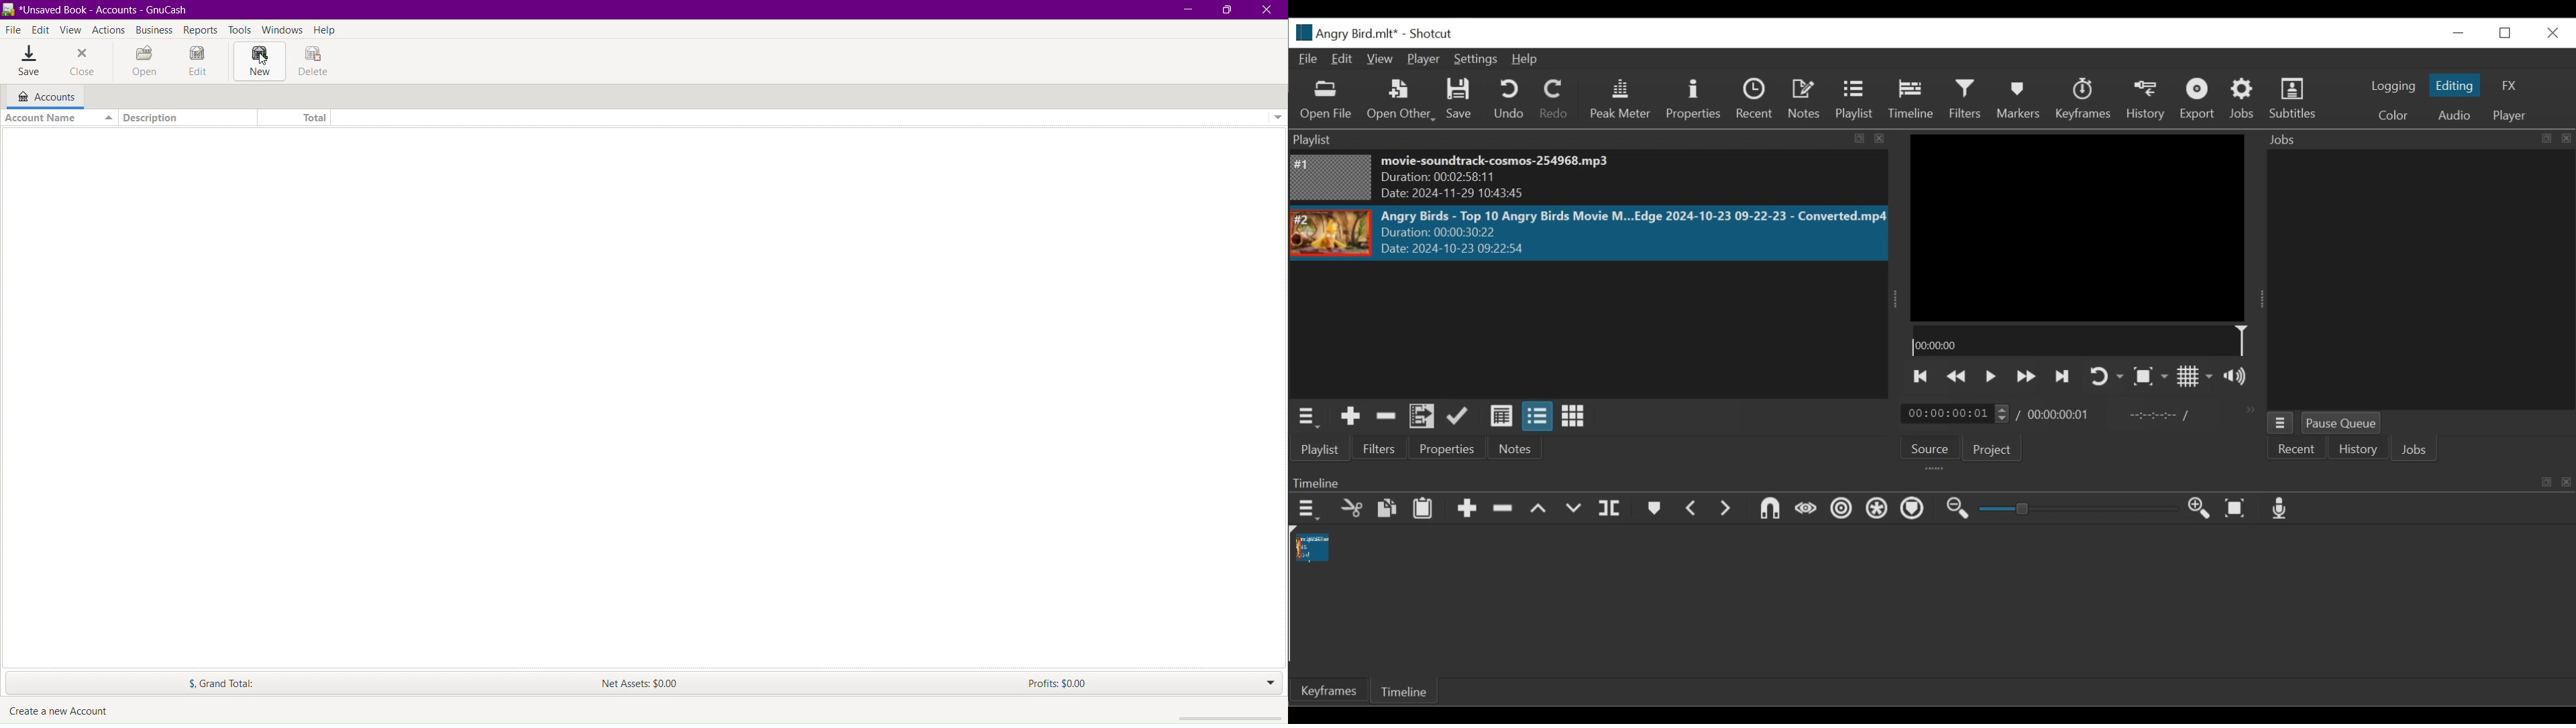 The image size is (2576, 728). Describe the element at coordinates (2507, 32) in the screenshot. I see `Restore` at that location.